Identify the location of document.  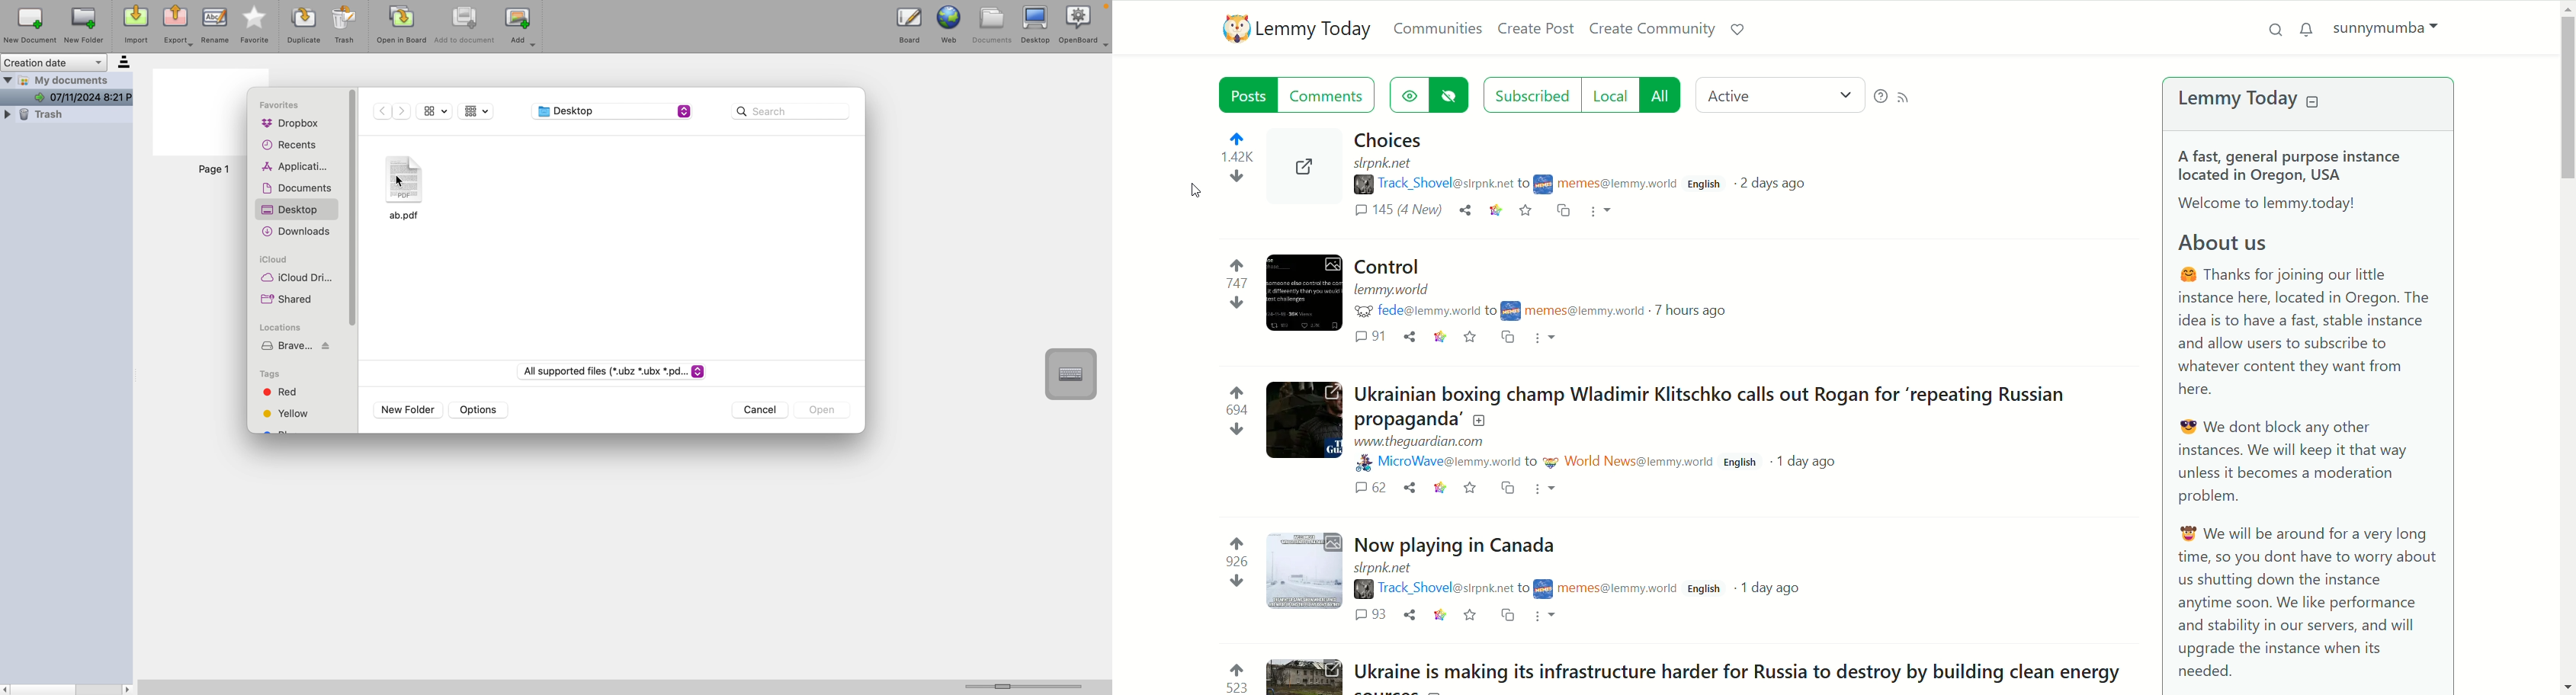
(413, 188).